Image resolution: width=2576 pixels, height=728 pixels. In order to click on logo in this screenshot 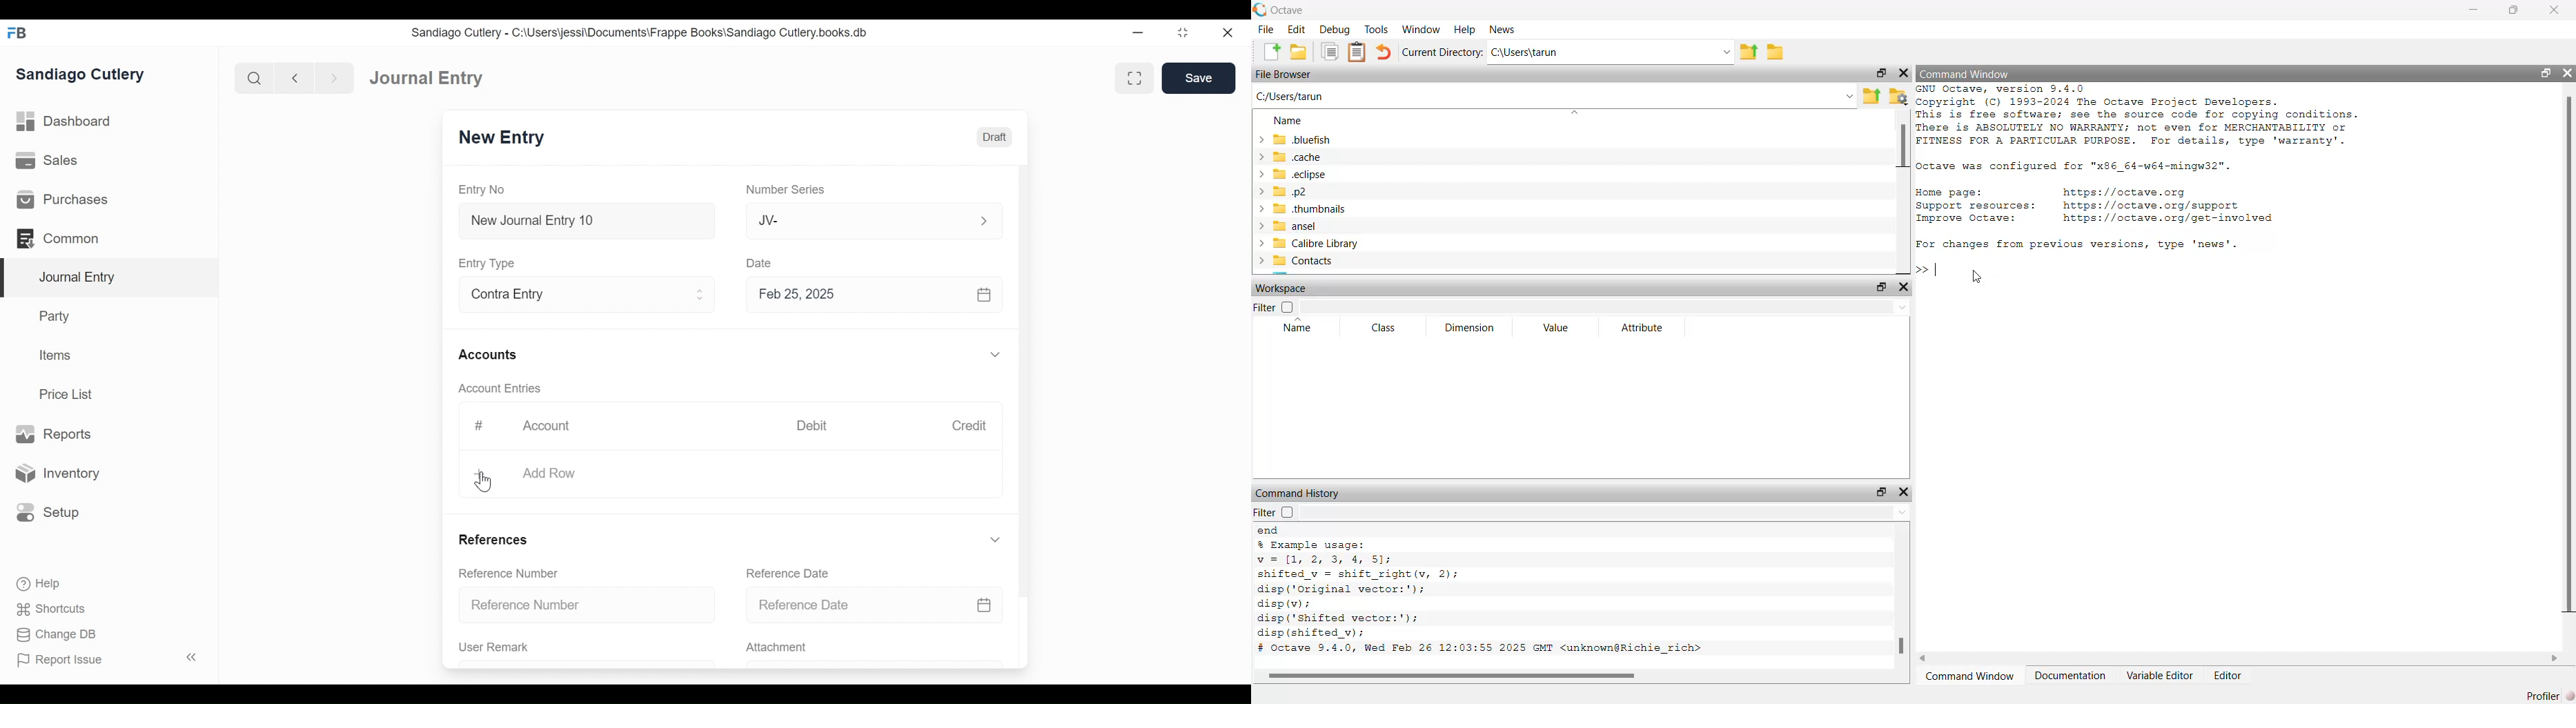, I will do `click(1260, 9)`.